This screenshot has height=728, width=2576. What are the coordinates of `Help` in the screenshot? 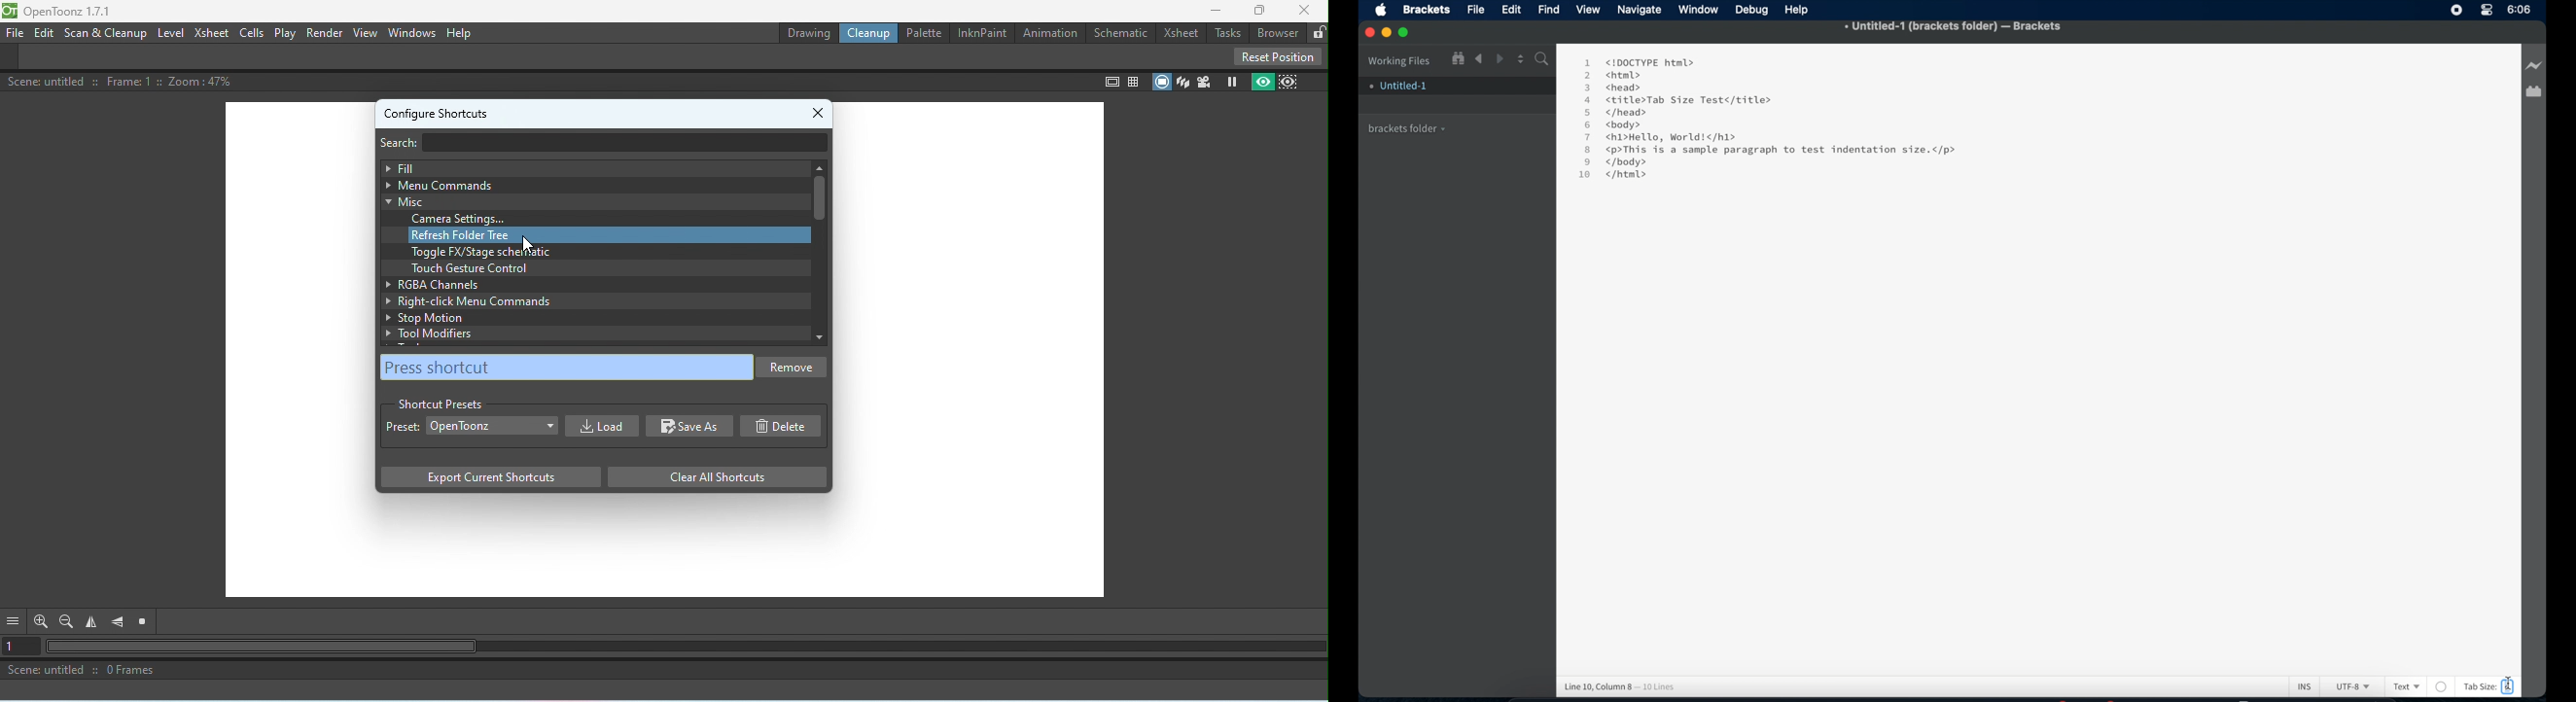 It's located at (1800, 10).